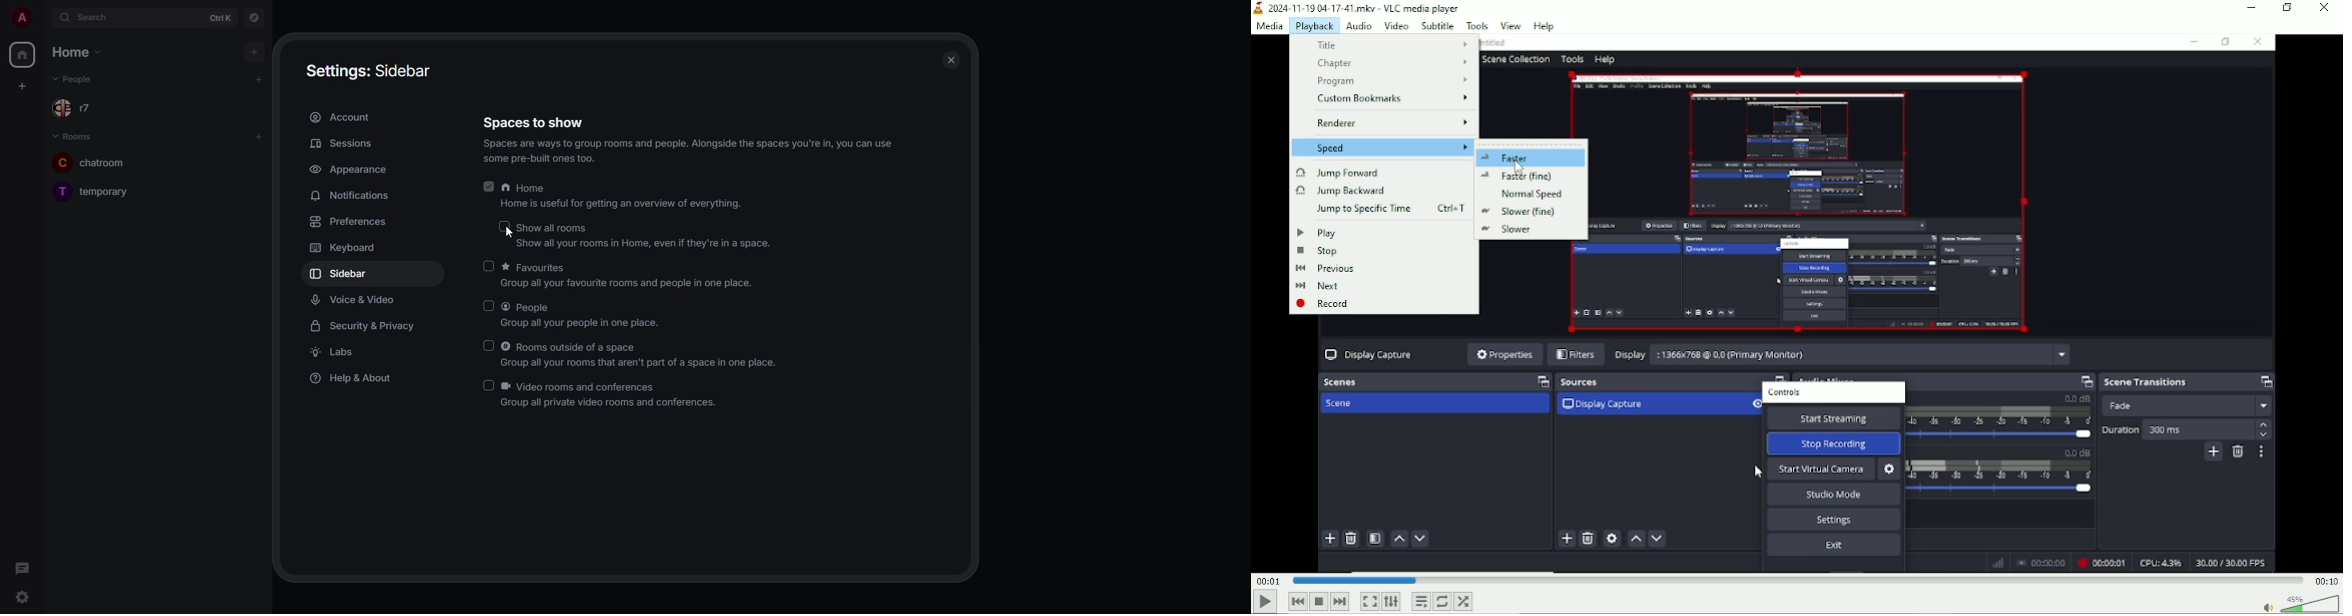 Image resolution: width=2352 pixels, height=616 pixels. What do you see at coordinates (1379, 250) in the screenshot?
I see `stop` at bounding box center [1379, 250].